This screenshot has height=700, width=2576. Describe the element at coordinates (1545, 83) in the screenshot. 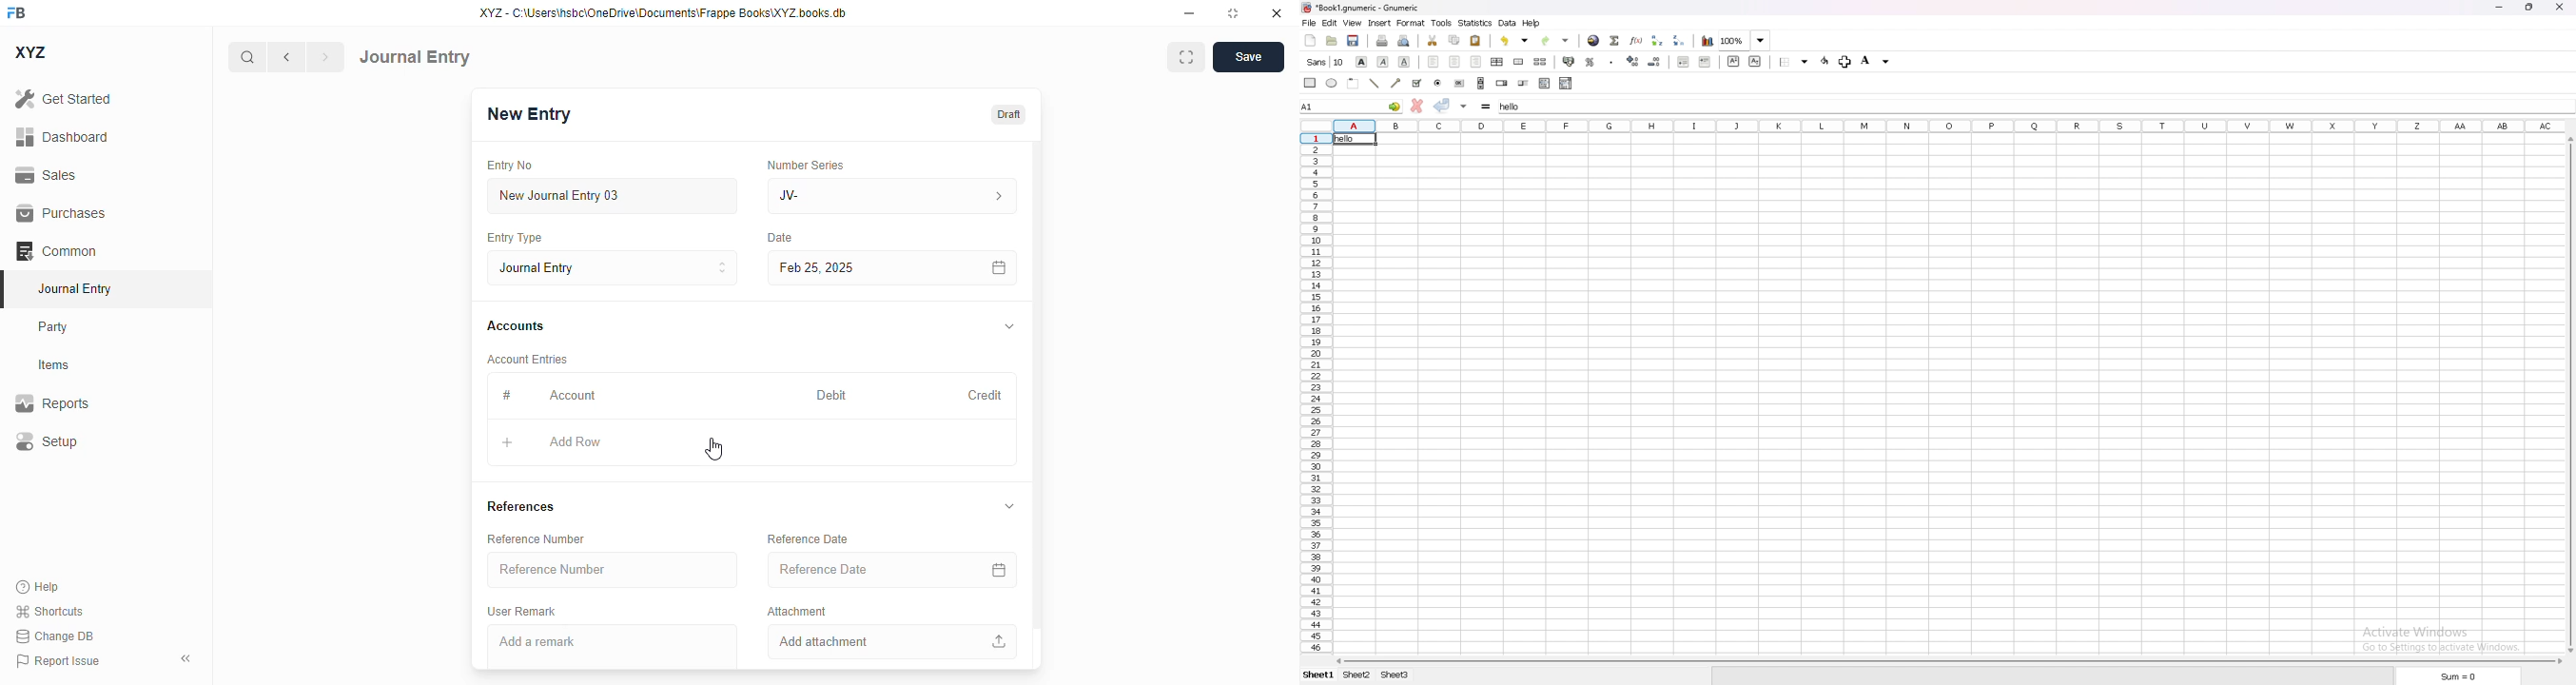

I see `list` at that location.